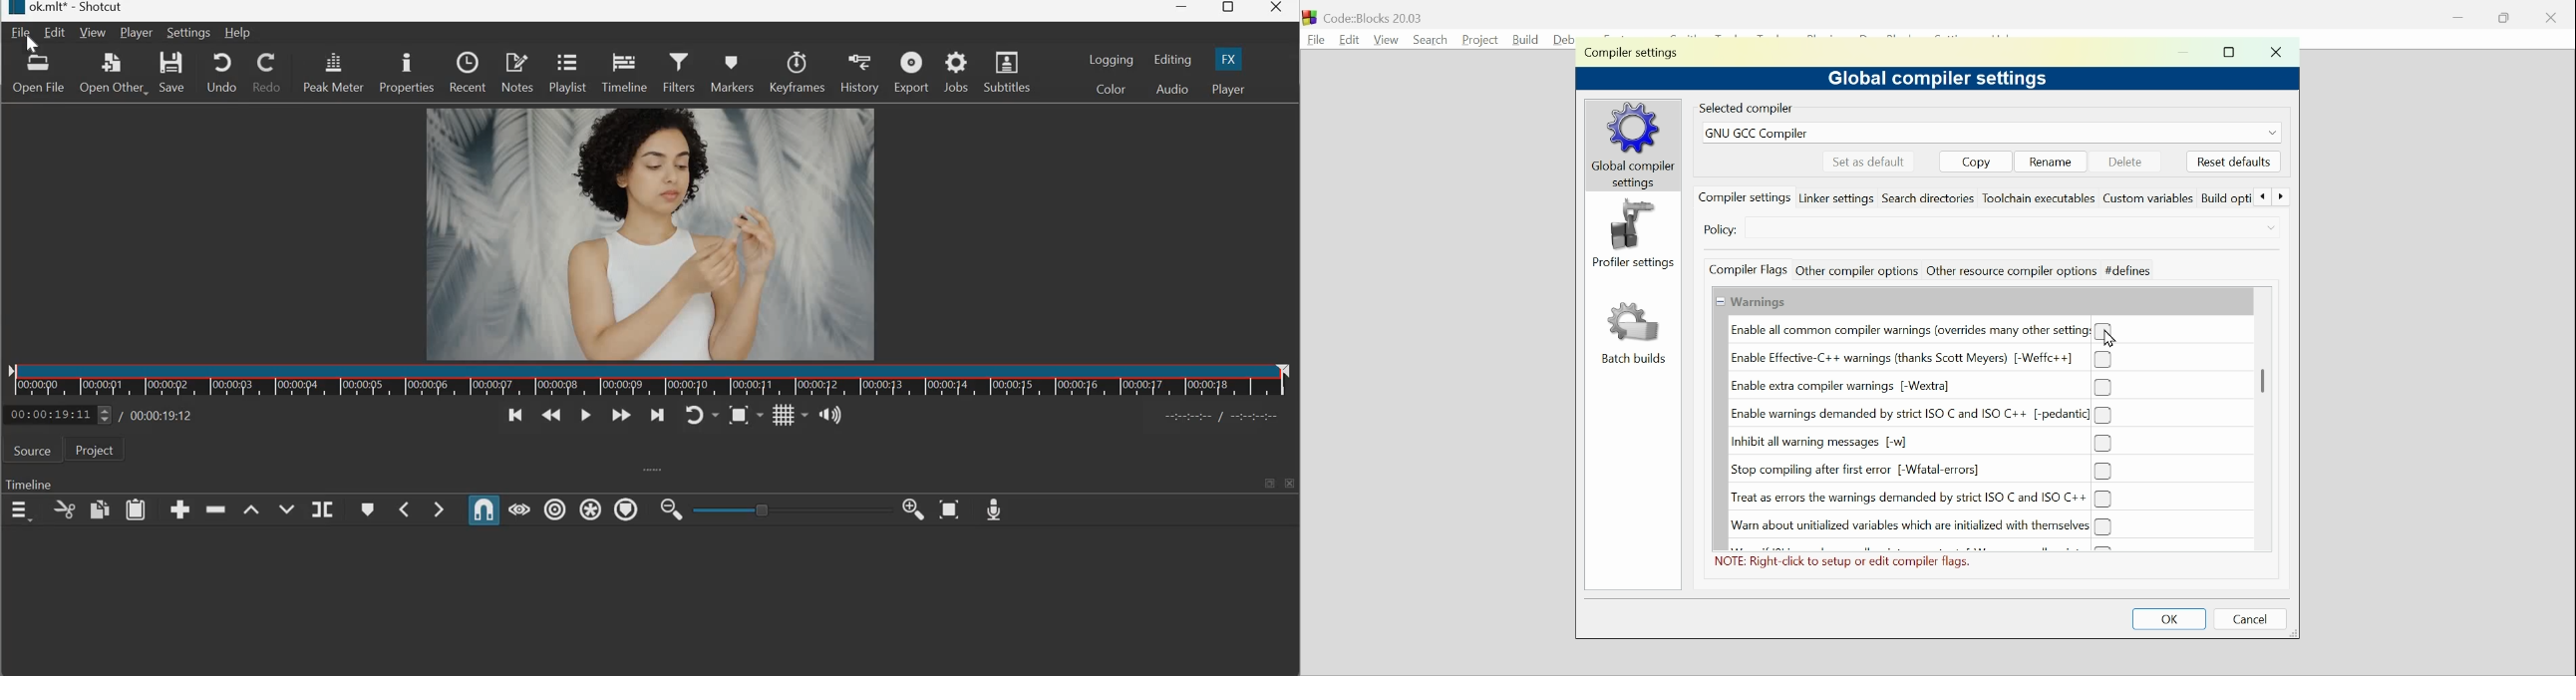 The height and width of the screenshot is (700, 2576). Describe the element at coordinates (467, 70) in the screenshot. I see `Recent` at that location.